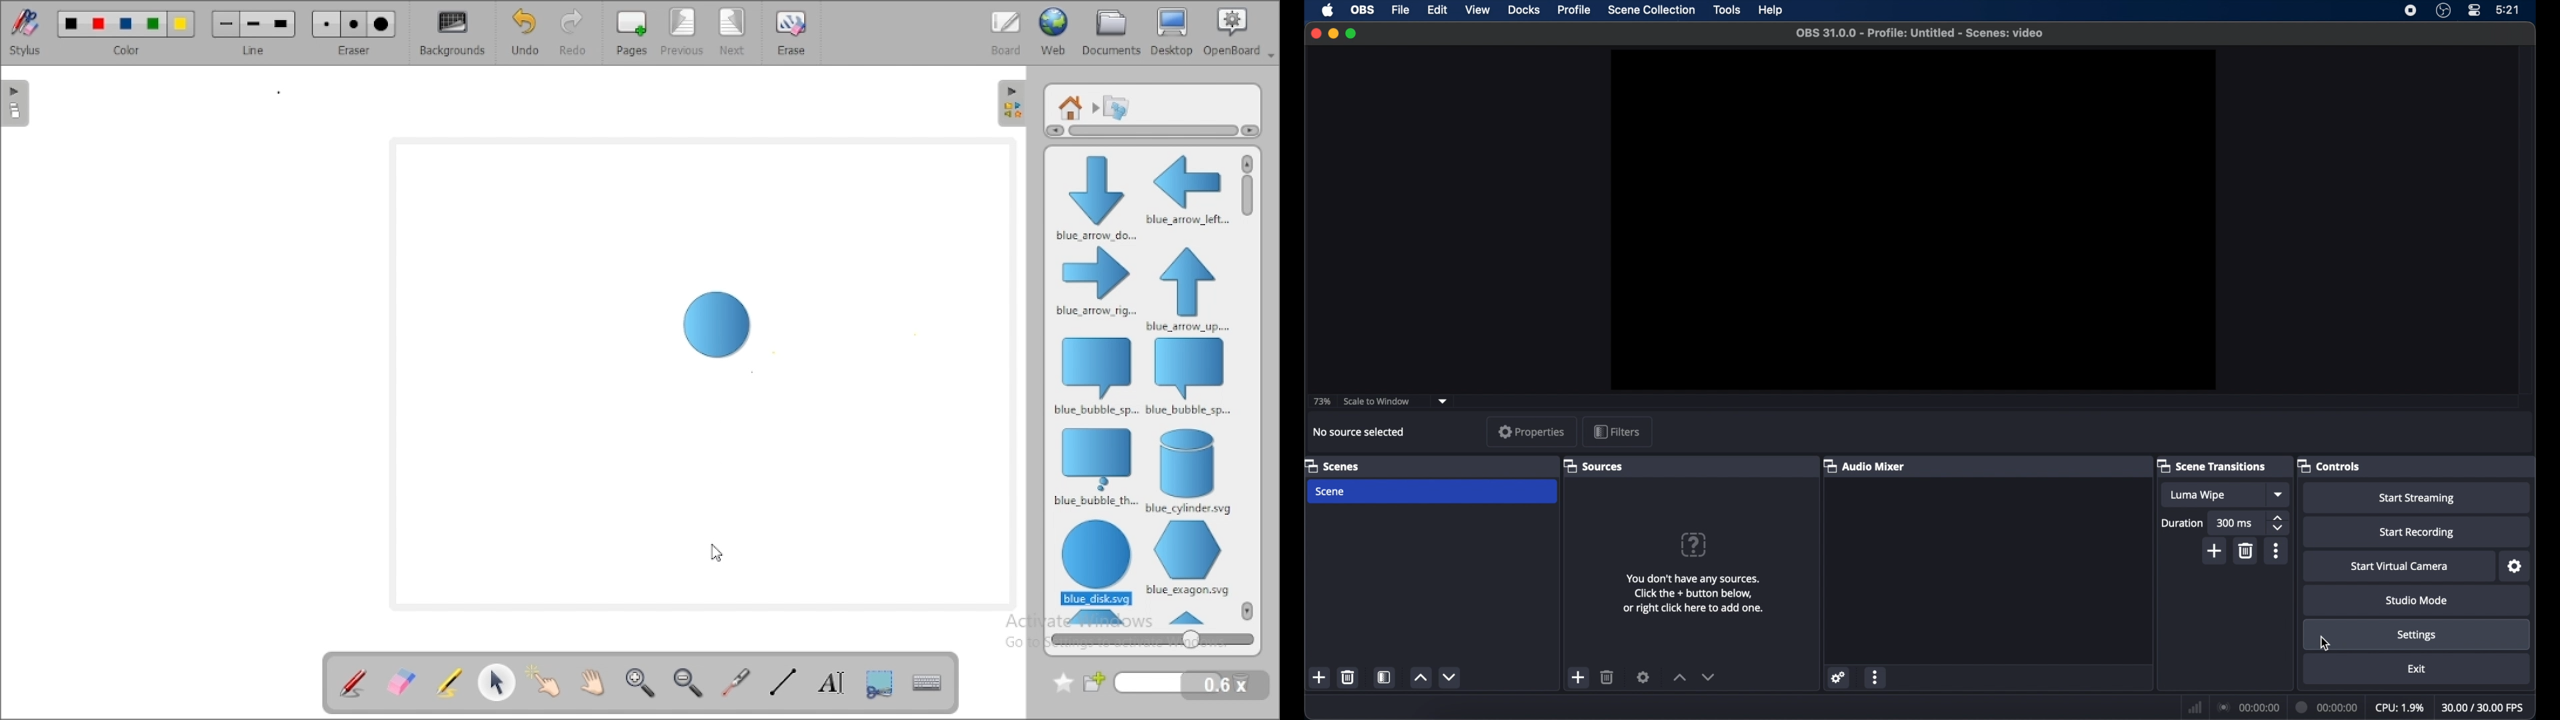 The width and height of the screenshot is (2576, 728). I want to click on zoom in & out of shapes, so click(1152, 639).